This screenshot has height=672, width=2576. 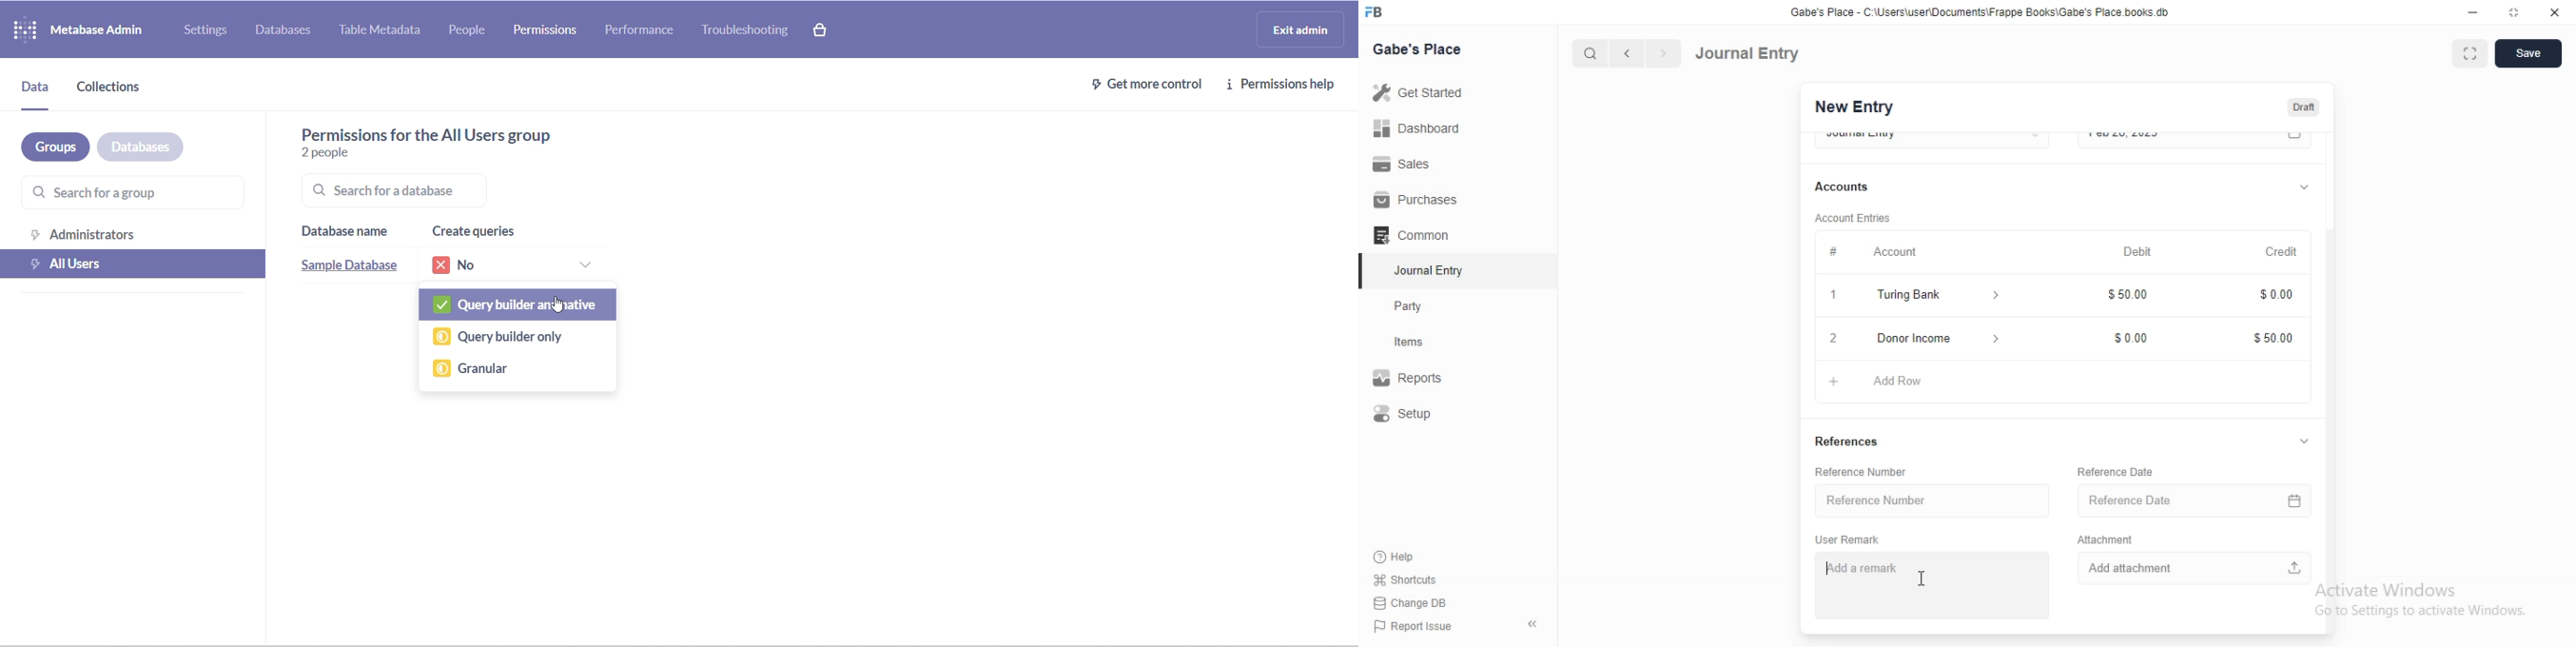 I want to click on Feb 28, 2025, so click(x=2176, y=139).